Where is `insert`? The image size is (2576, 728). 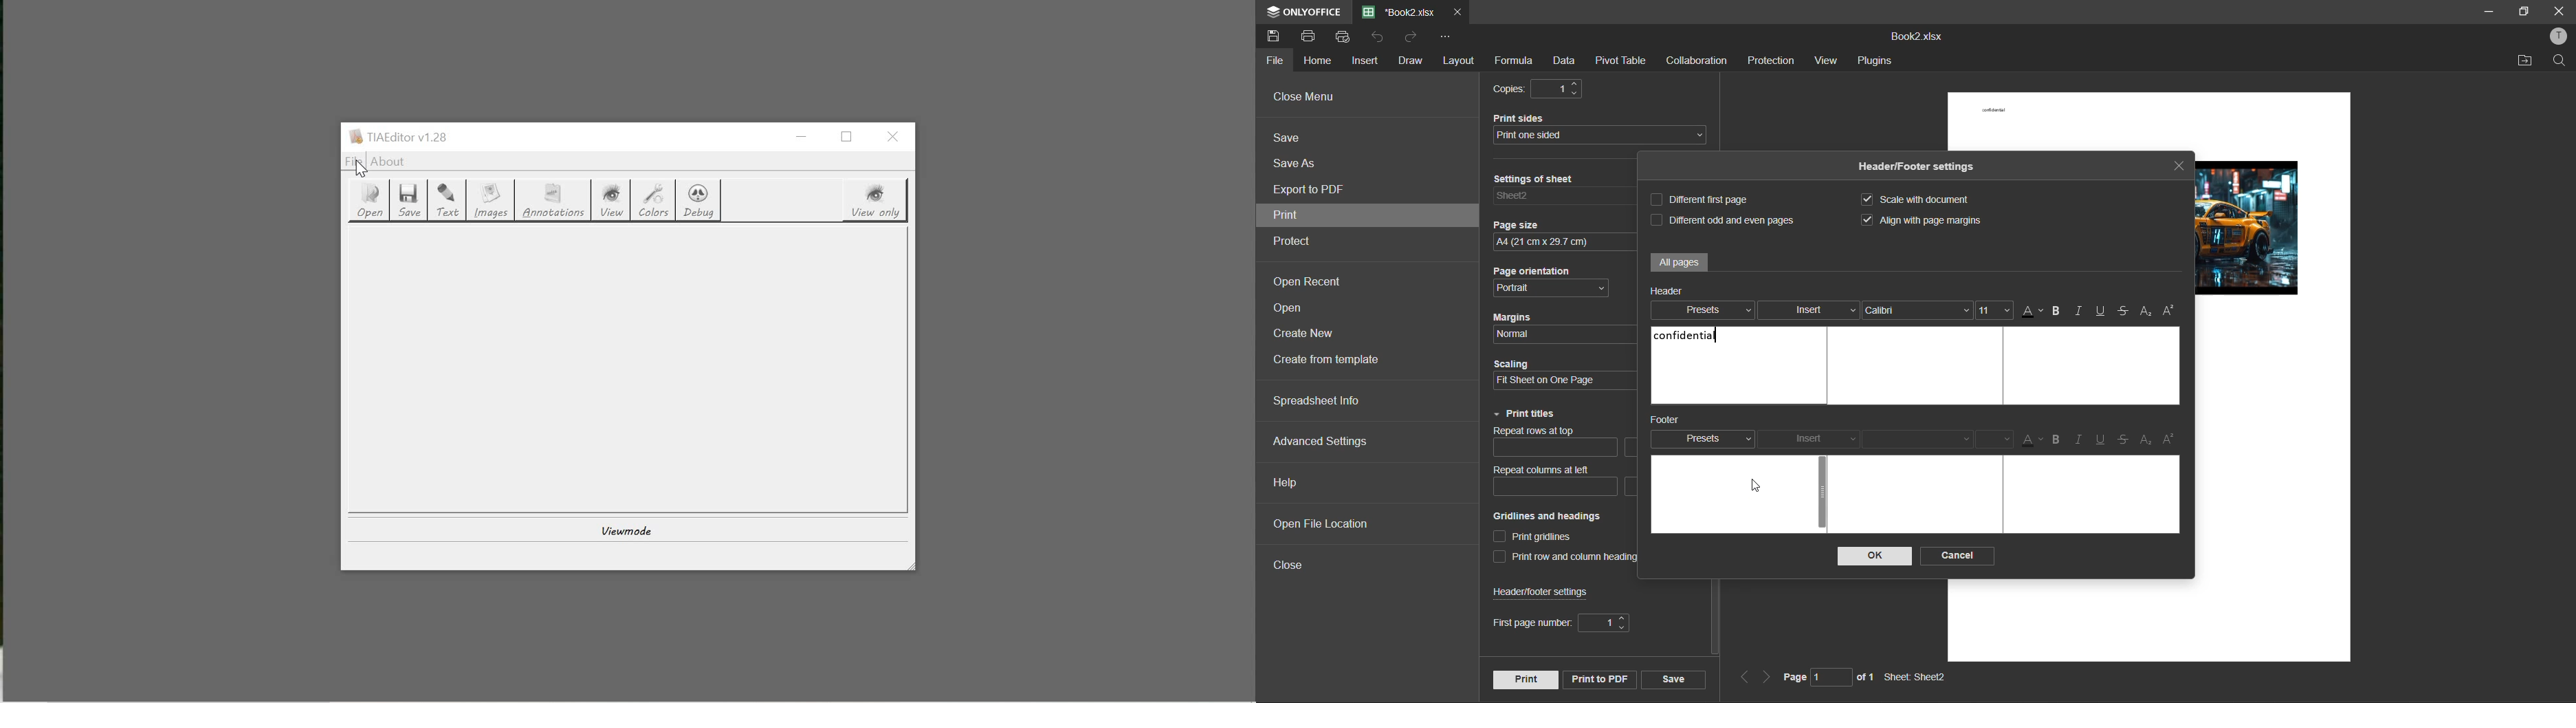
insert is located at coordinates (1367, 62).